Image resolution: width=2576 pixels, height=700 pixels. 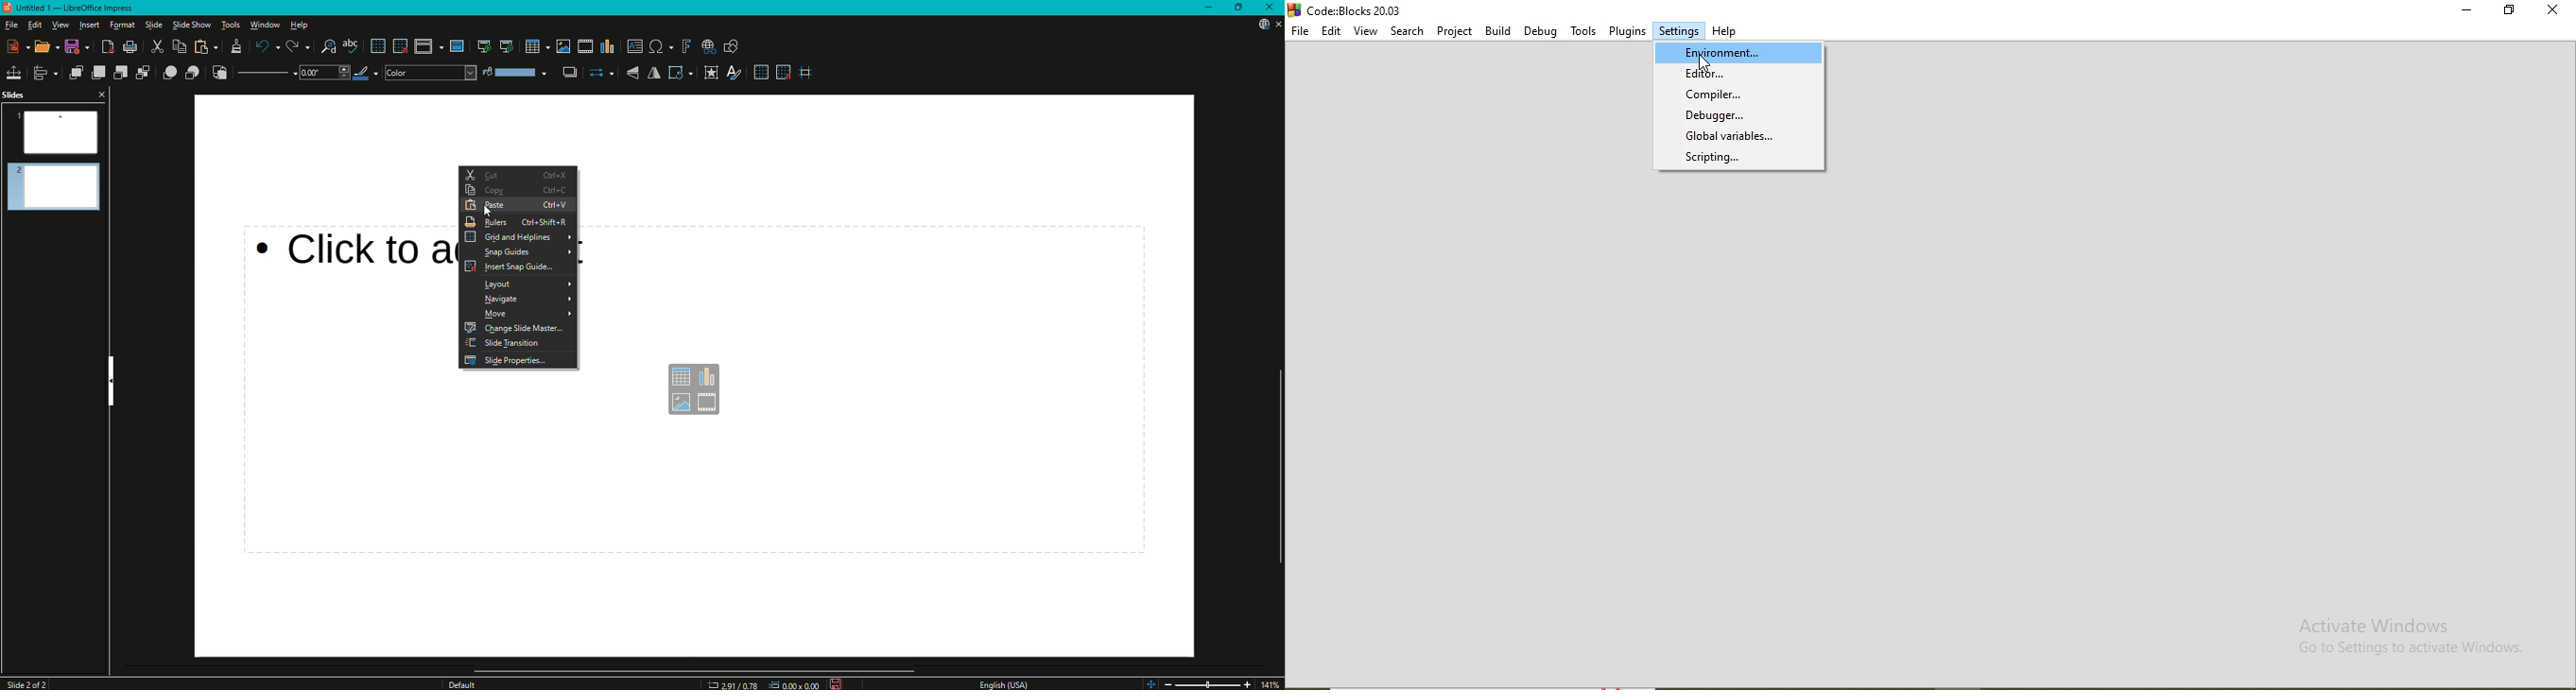 What do you see at coordinates (293, 44) in the screenshot?
I see `Redo` at bounding box center [293, 44].